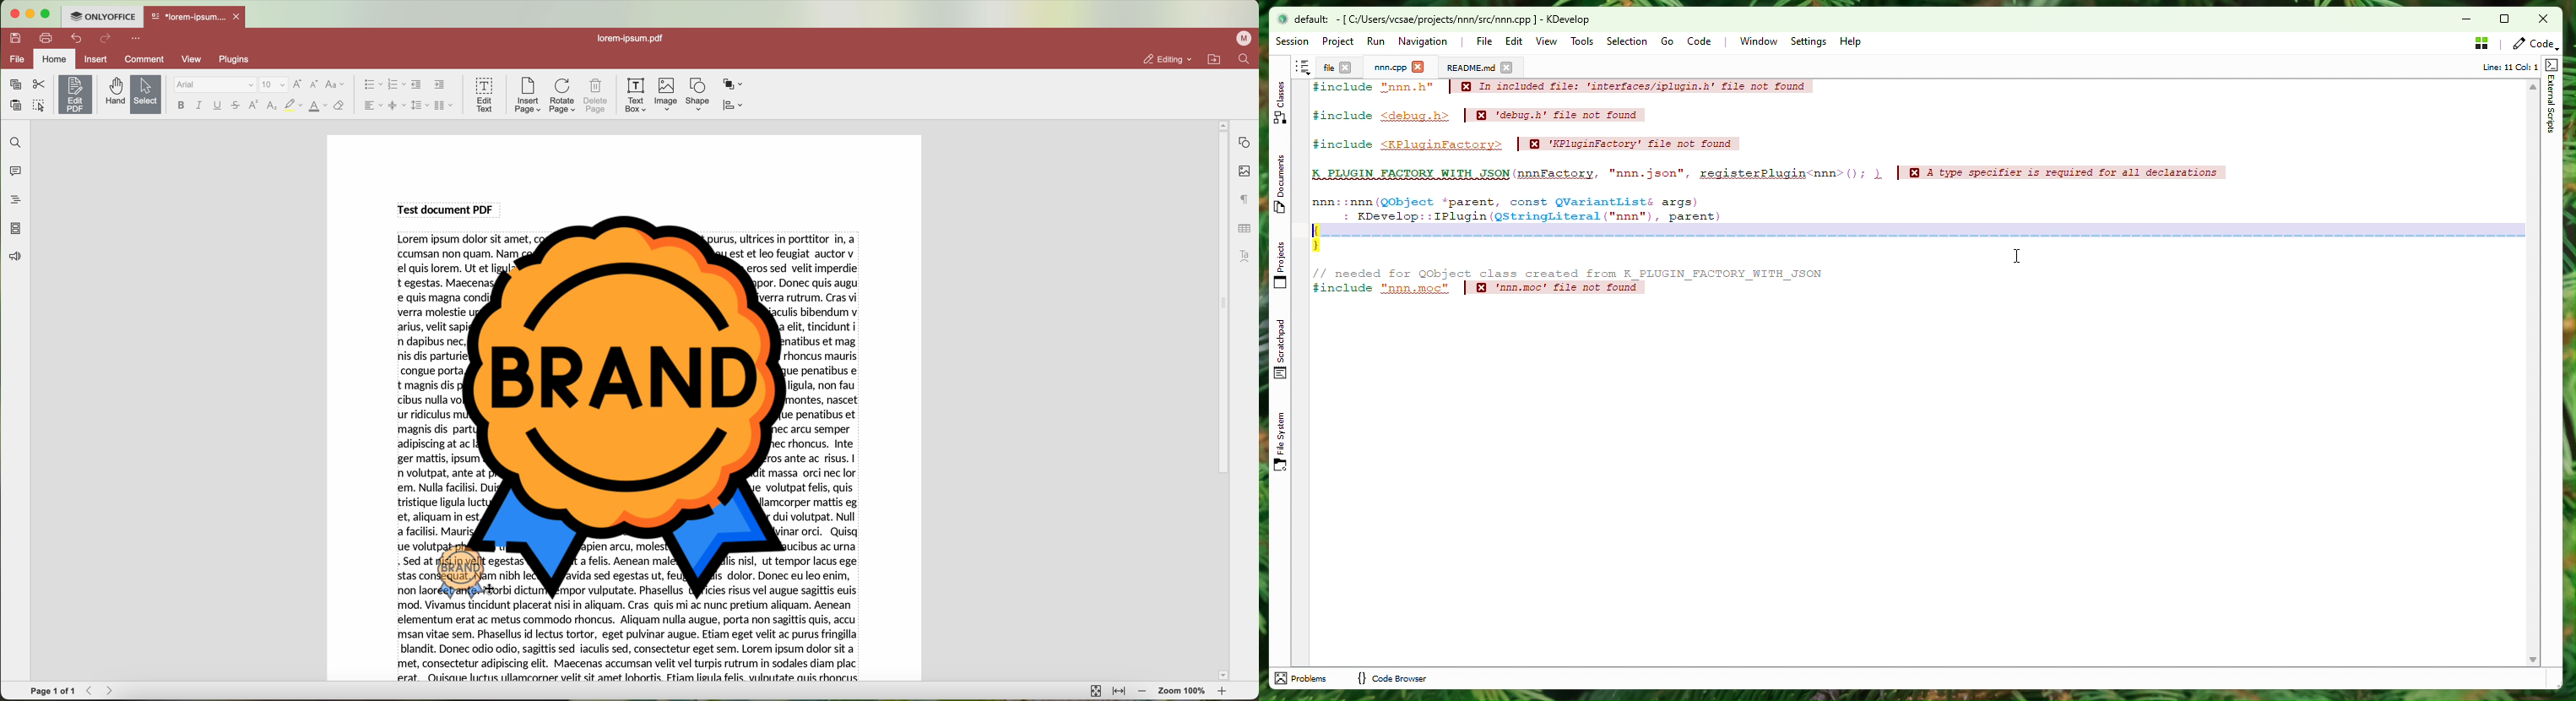 This screenshot has height=728, width=2576. Describe the element at coordinates (1245, 171) in the screenshot. I see `image settings` at that location.